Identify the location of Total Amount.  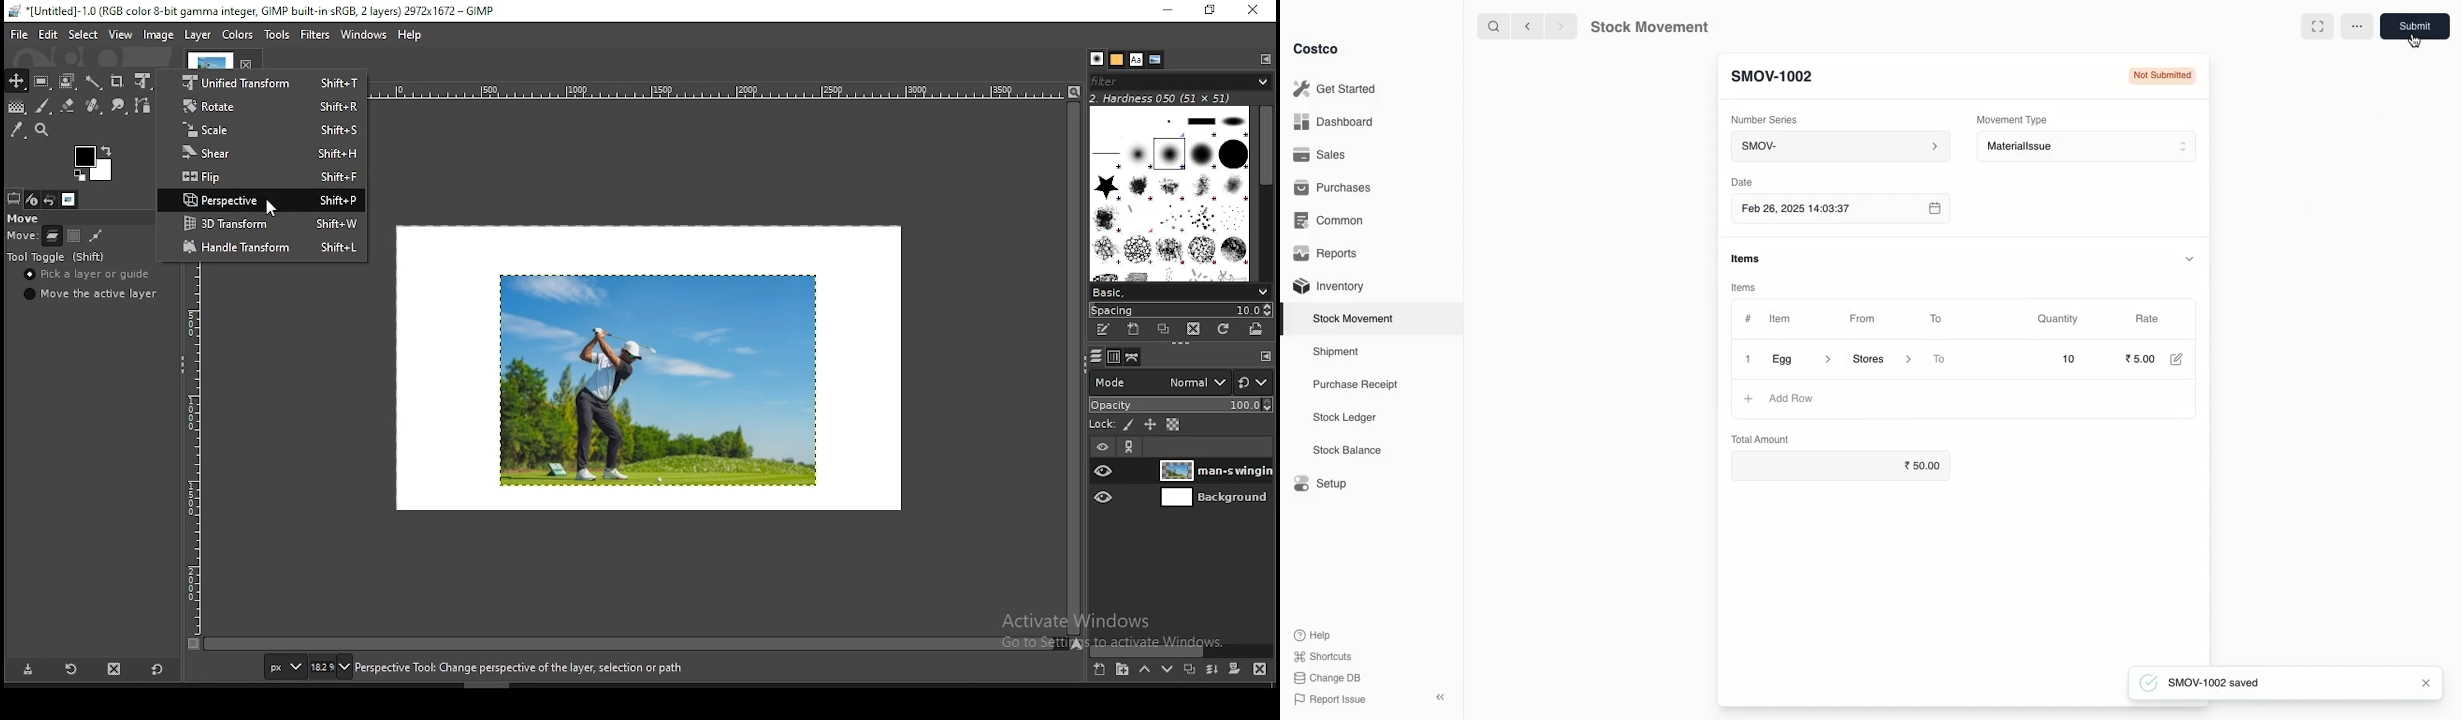
(1761, 438).